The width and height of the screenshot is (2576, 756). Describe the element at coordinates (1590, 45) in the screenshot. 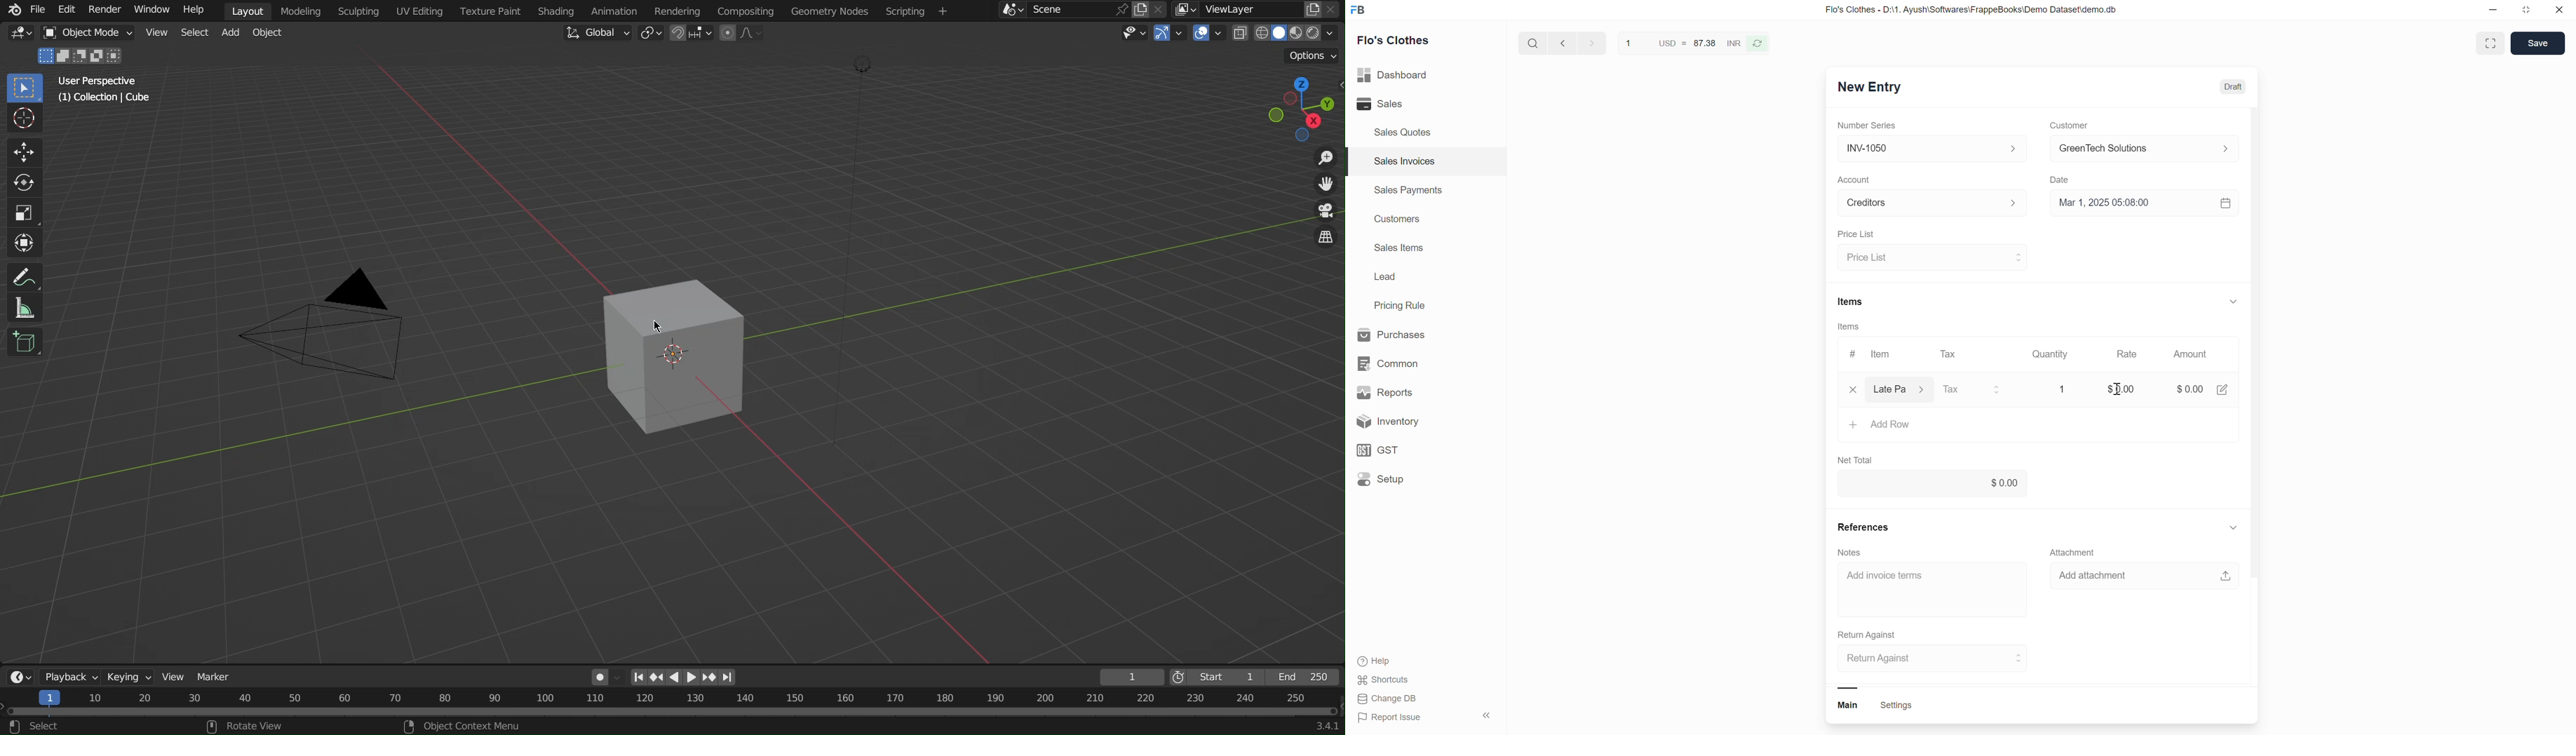

I see `go forward ` at that location.